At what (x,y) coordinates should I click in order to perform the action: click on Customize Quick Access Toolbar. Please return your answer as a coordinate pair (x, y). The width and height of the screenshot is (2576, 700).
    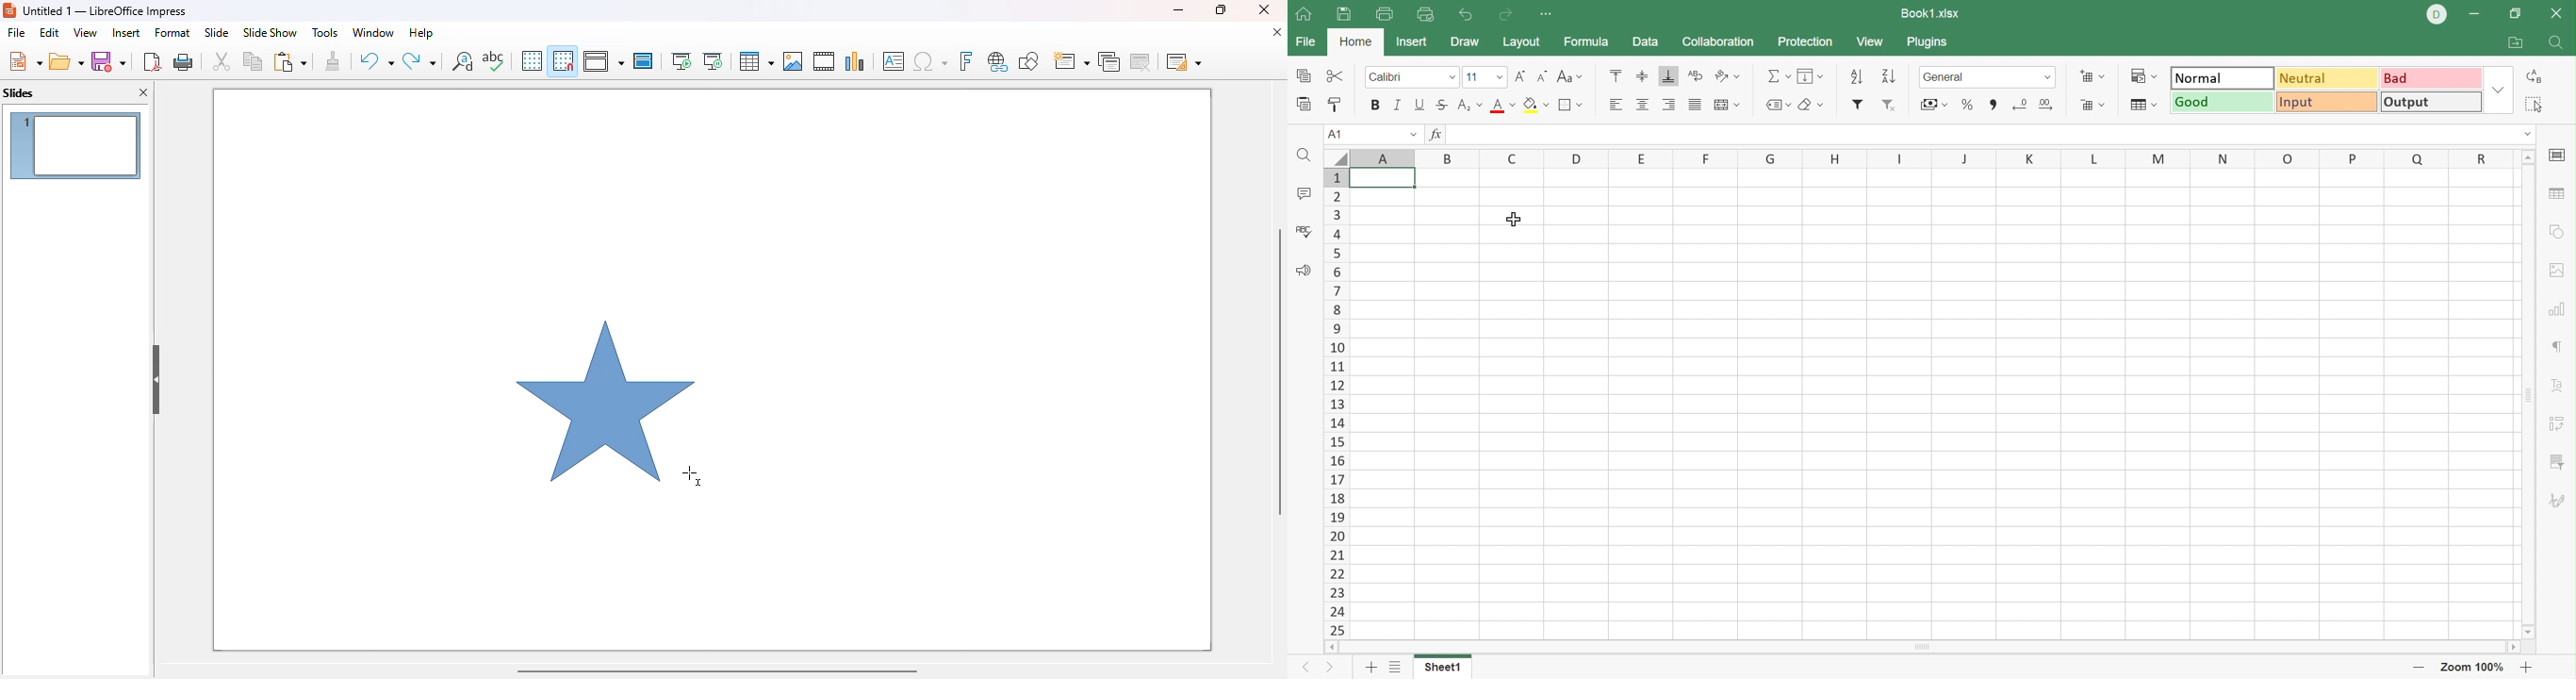
    Looking at the image, I should click on (1546, 14).